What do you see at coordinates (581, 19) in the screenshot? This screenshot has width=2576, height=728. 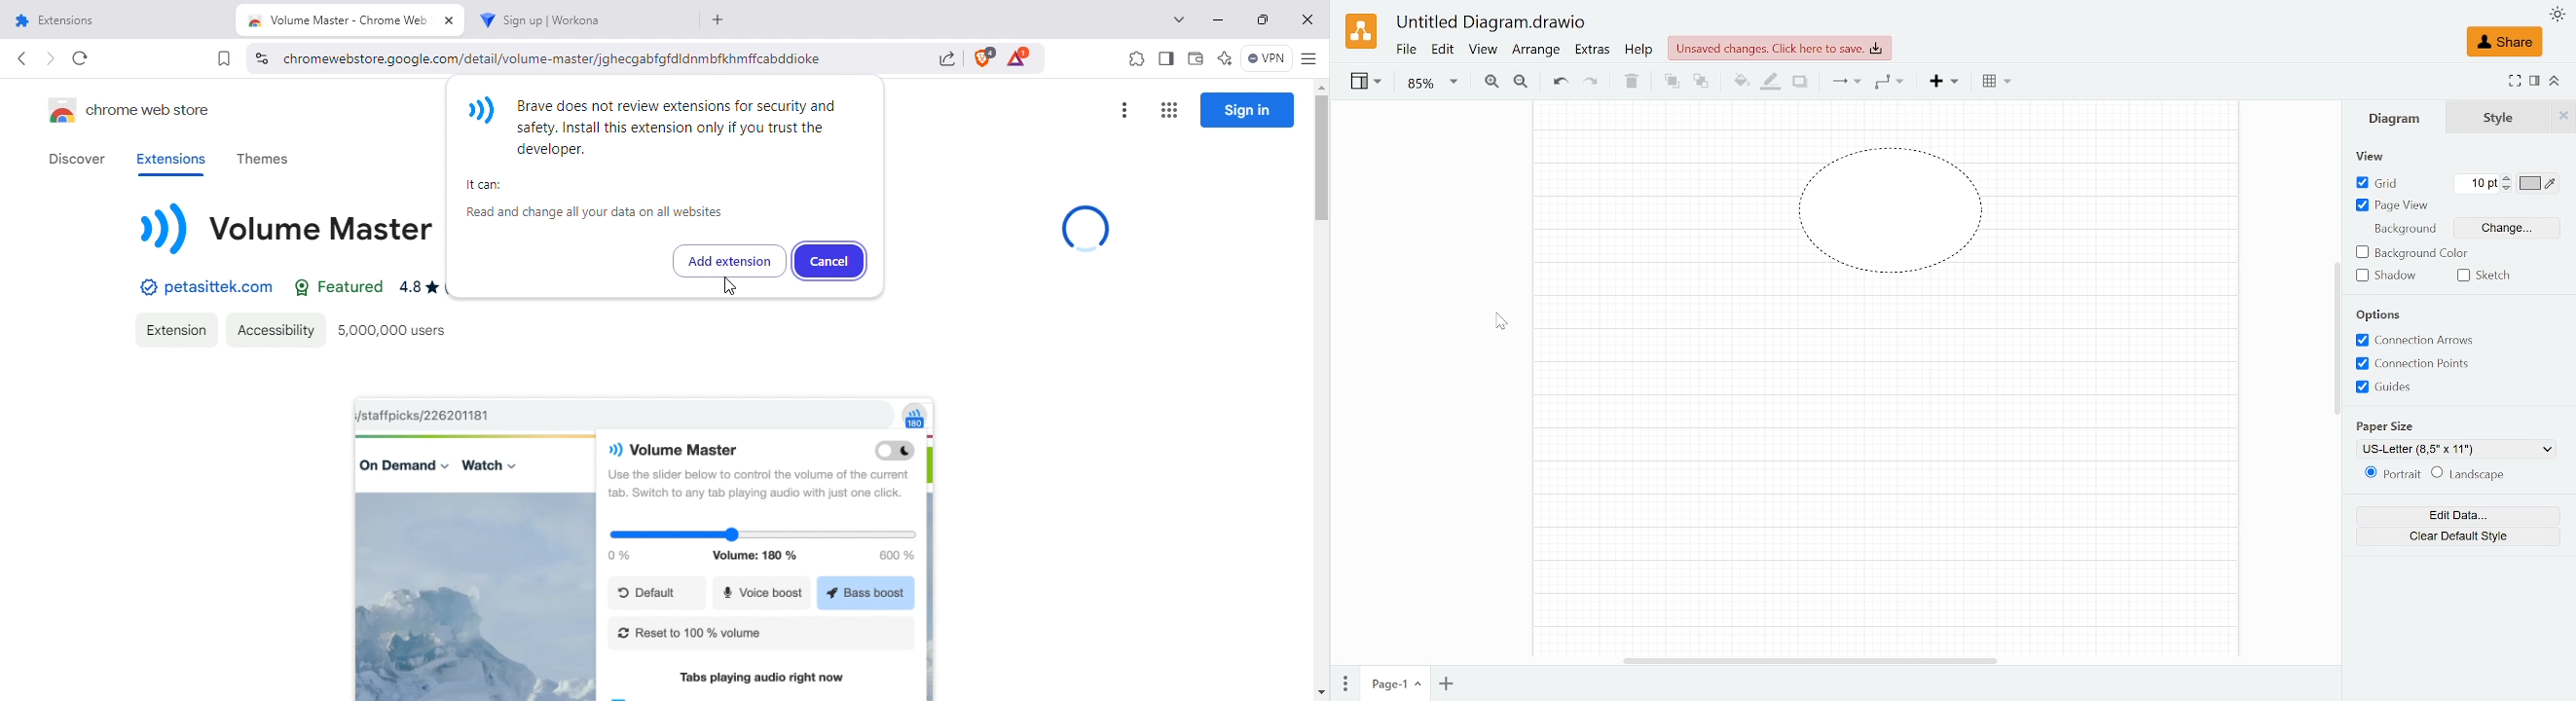 I see `workona sign up tab` at bounding box center [581, 19].